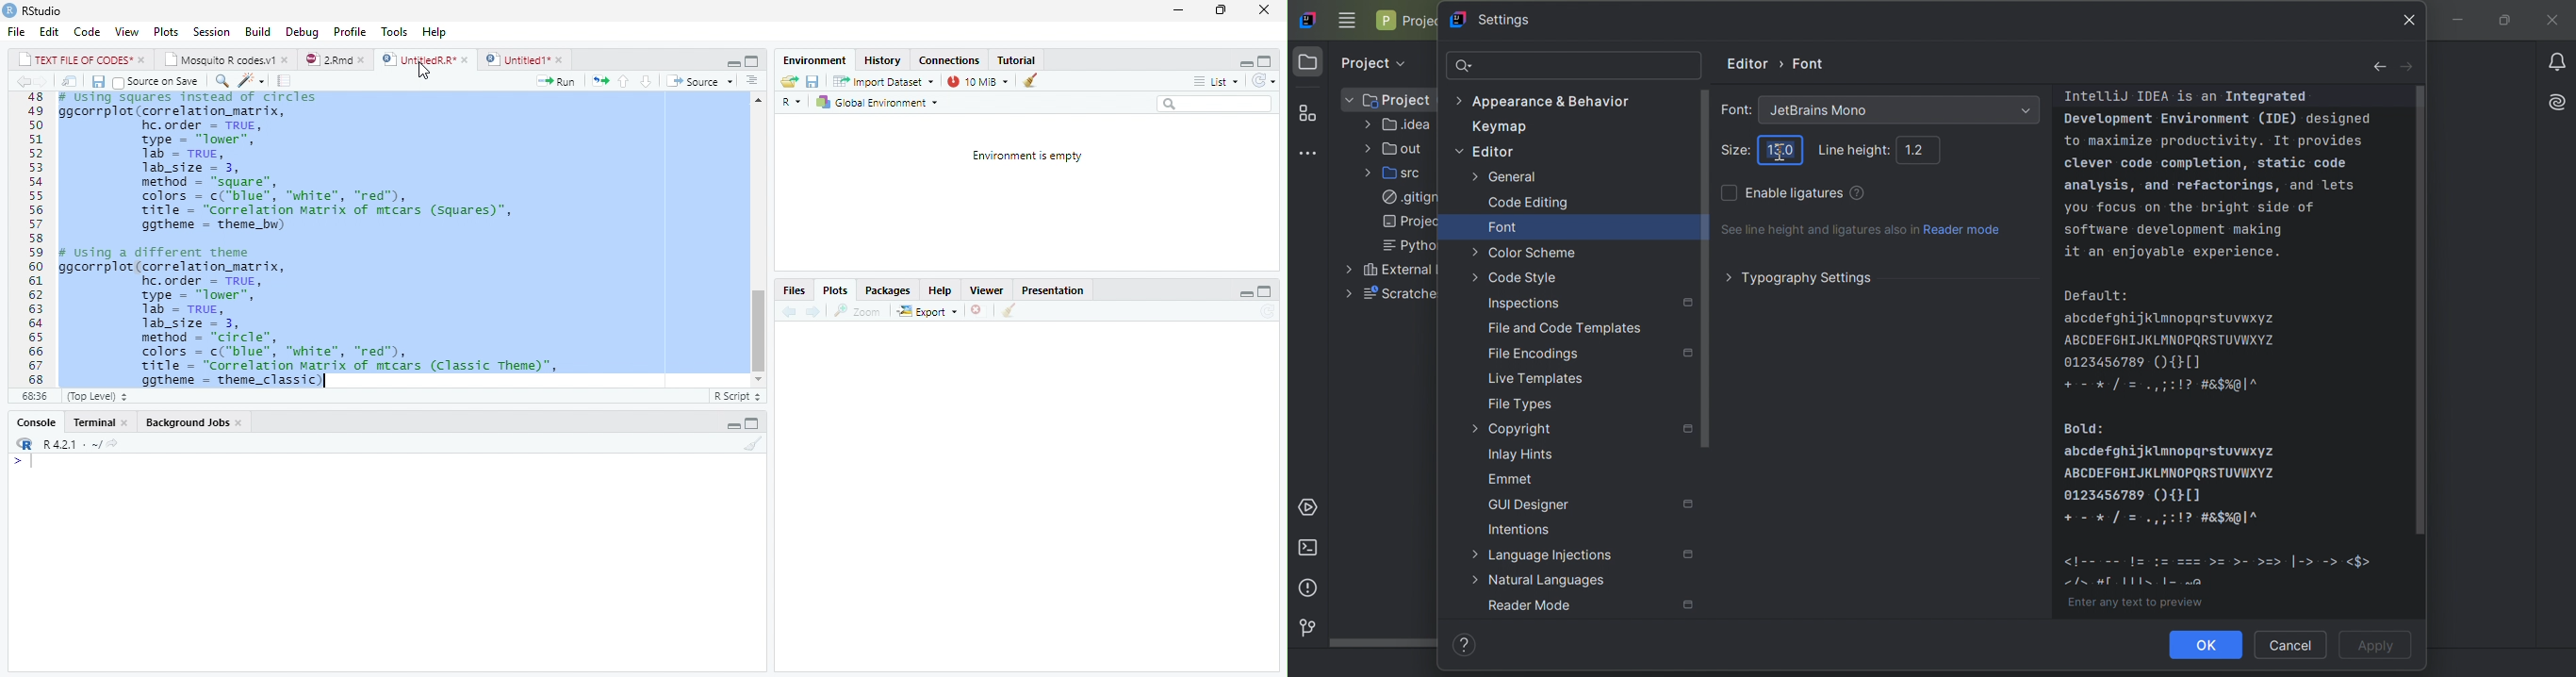  What do you see at coordinates (30, 239) in the screenshot?
I see `Err
49
50
51
52
53
54
55
56
57
58
59
60
61
62
63
64
65
66
67
68` at bounding box center [30, 239].